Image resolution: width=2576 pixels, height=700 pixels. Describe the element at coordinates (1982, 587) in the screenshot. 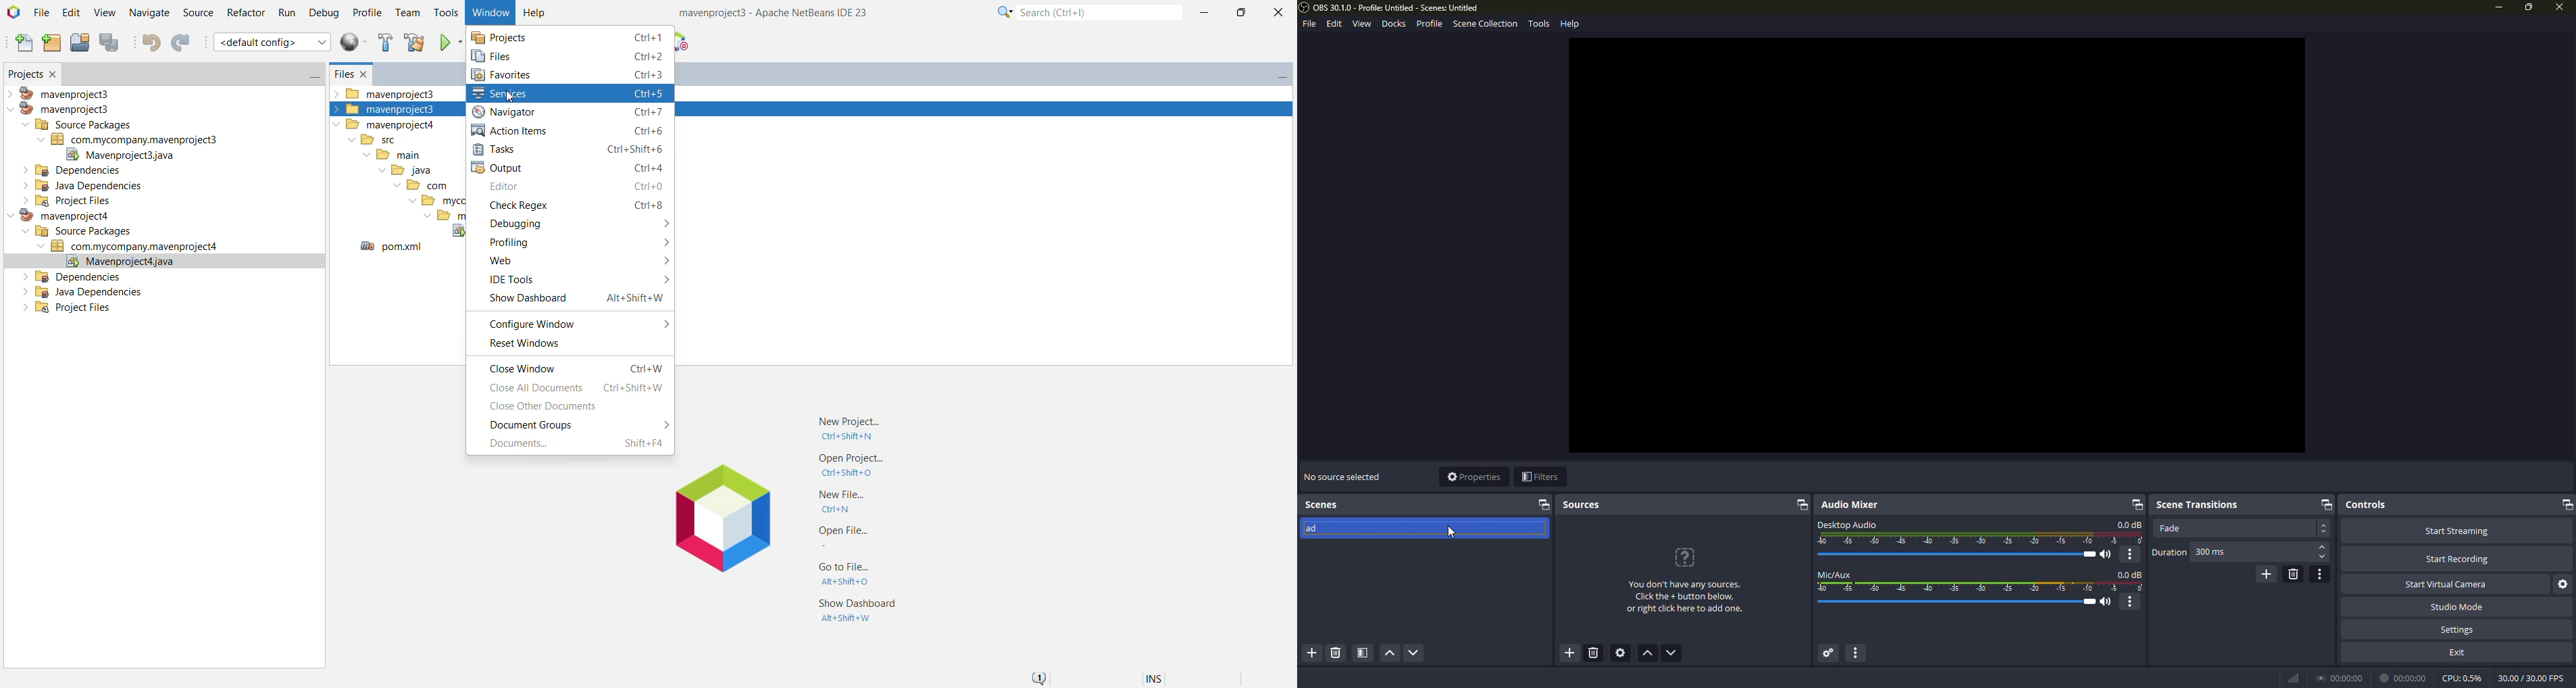

I see `range select` at that location.